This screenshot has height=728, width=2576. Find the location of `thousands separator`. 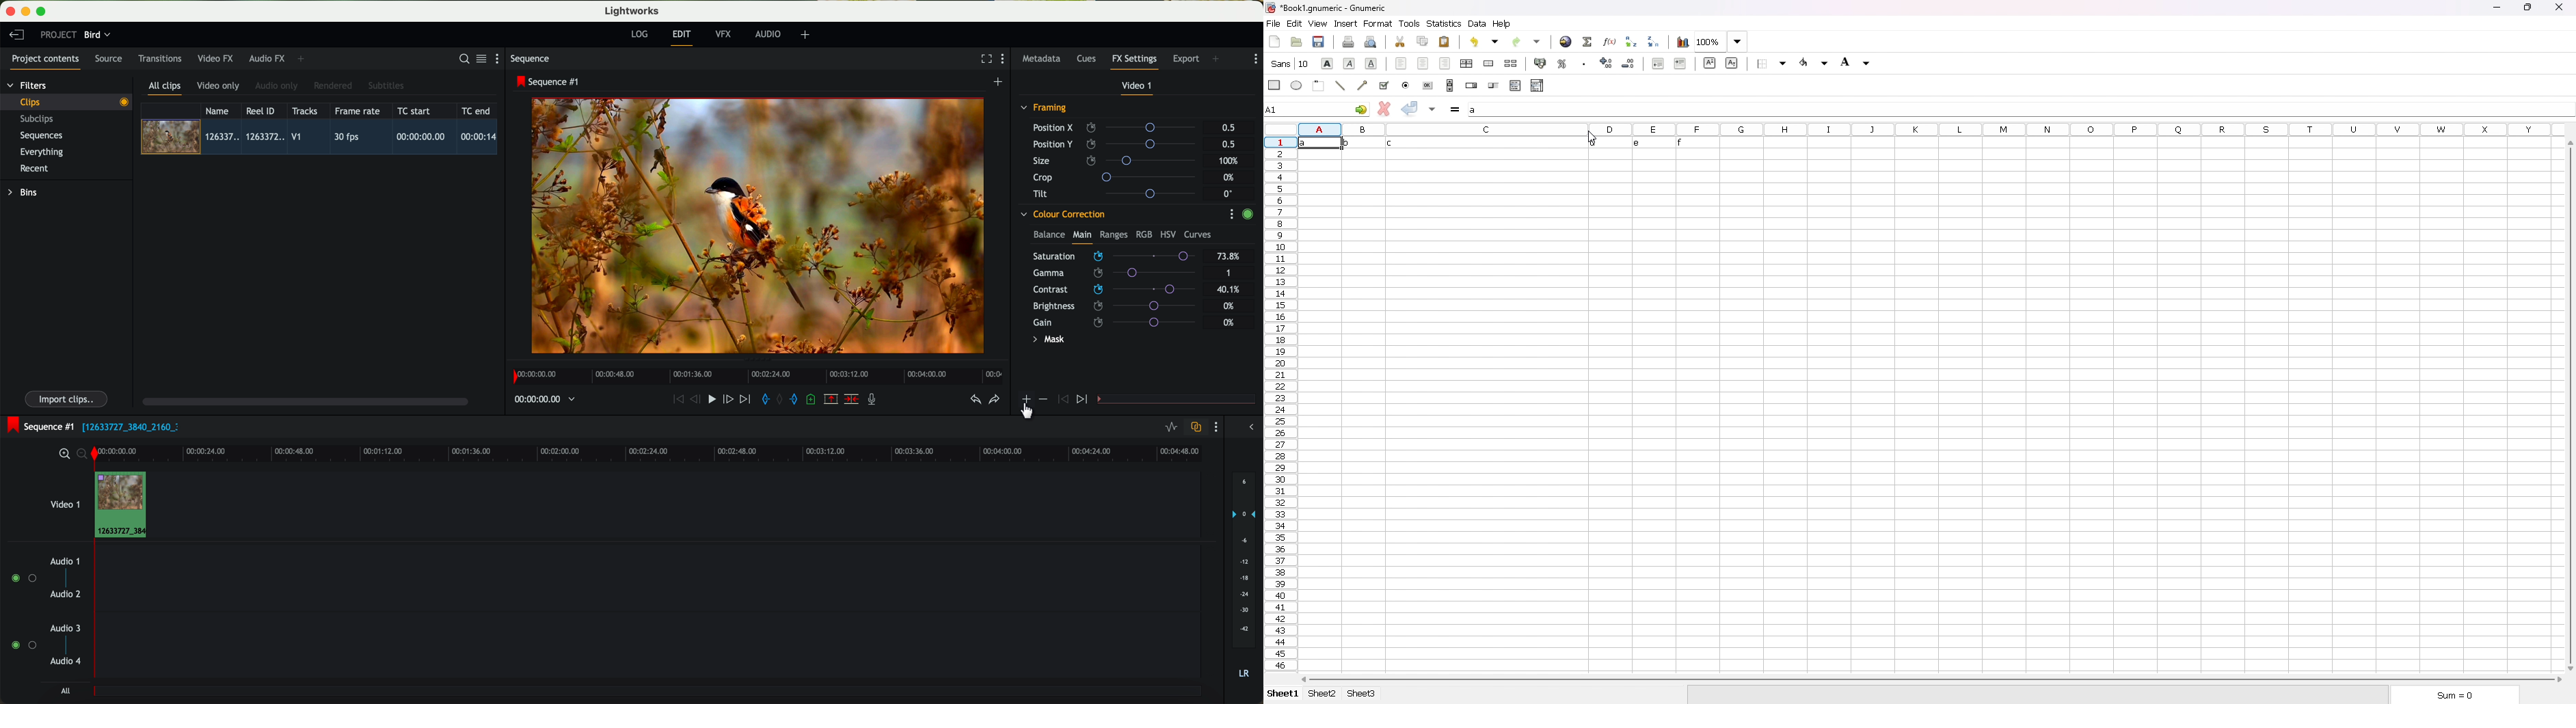

thousands separator is located at coordinates (1585, 62).